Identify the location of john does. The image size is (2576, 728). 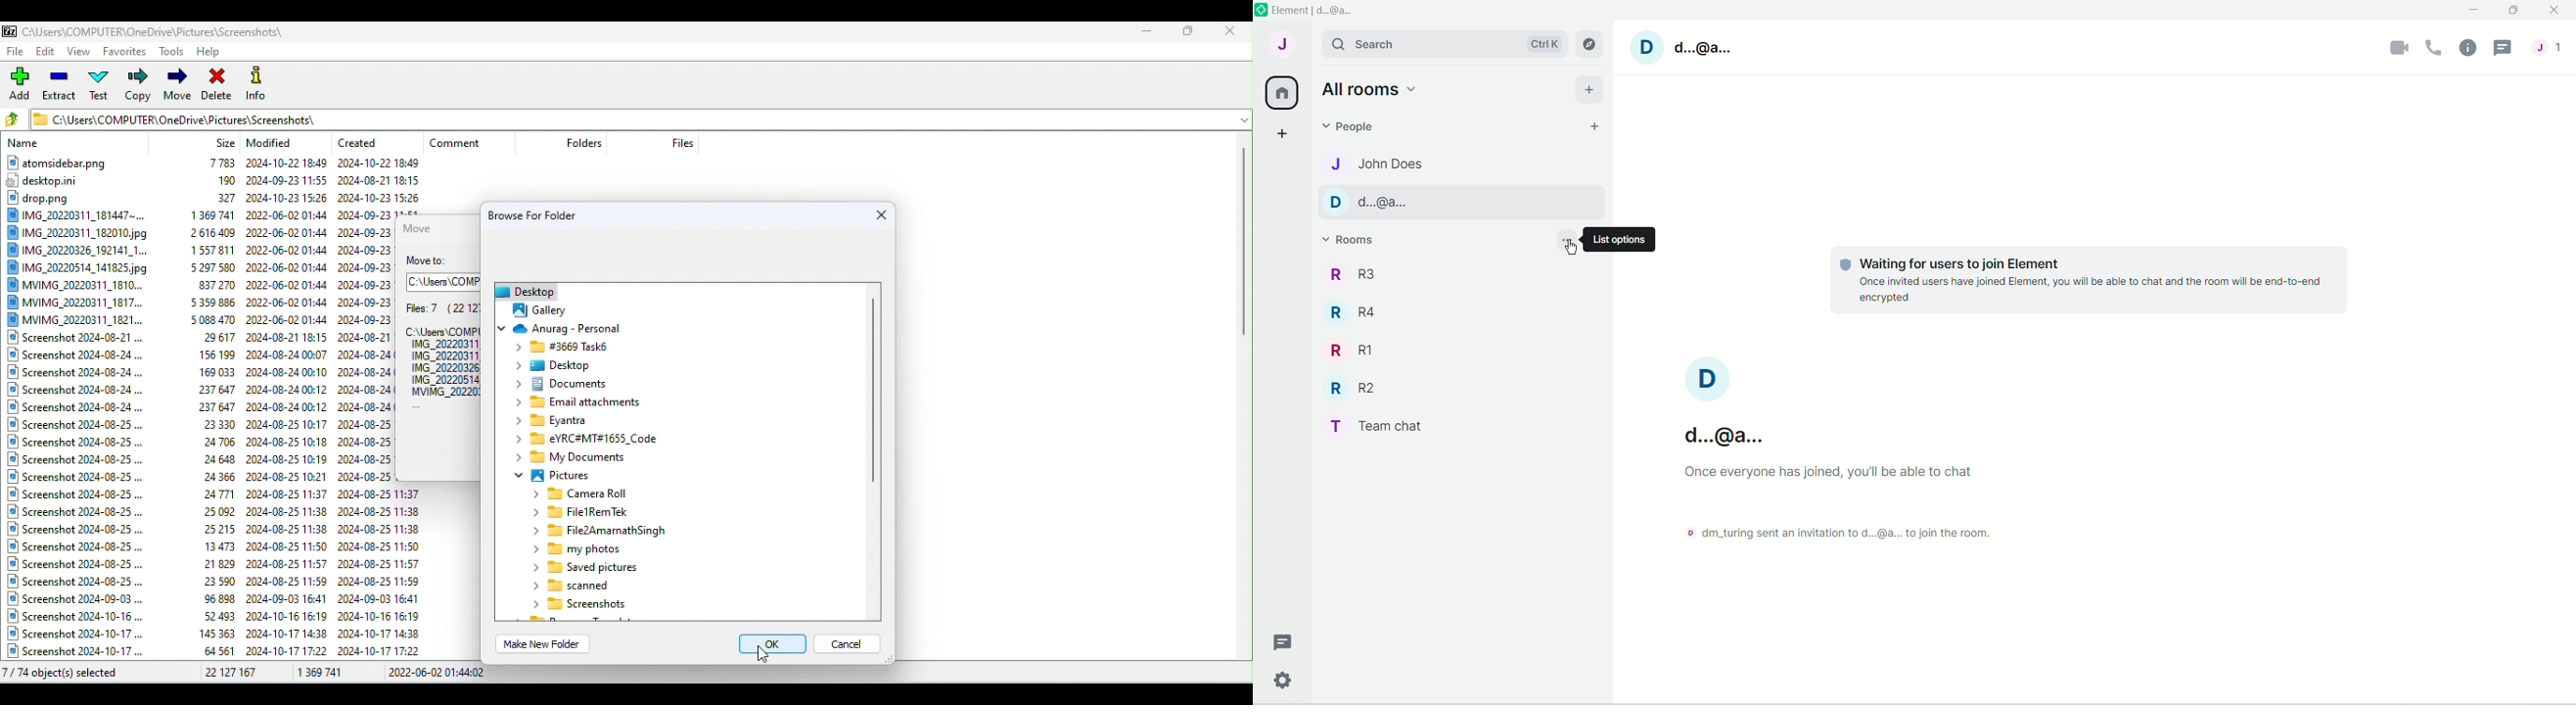
(1387, 166).